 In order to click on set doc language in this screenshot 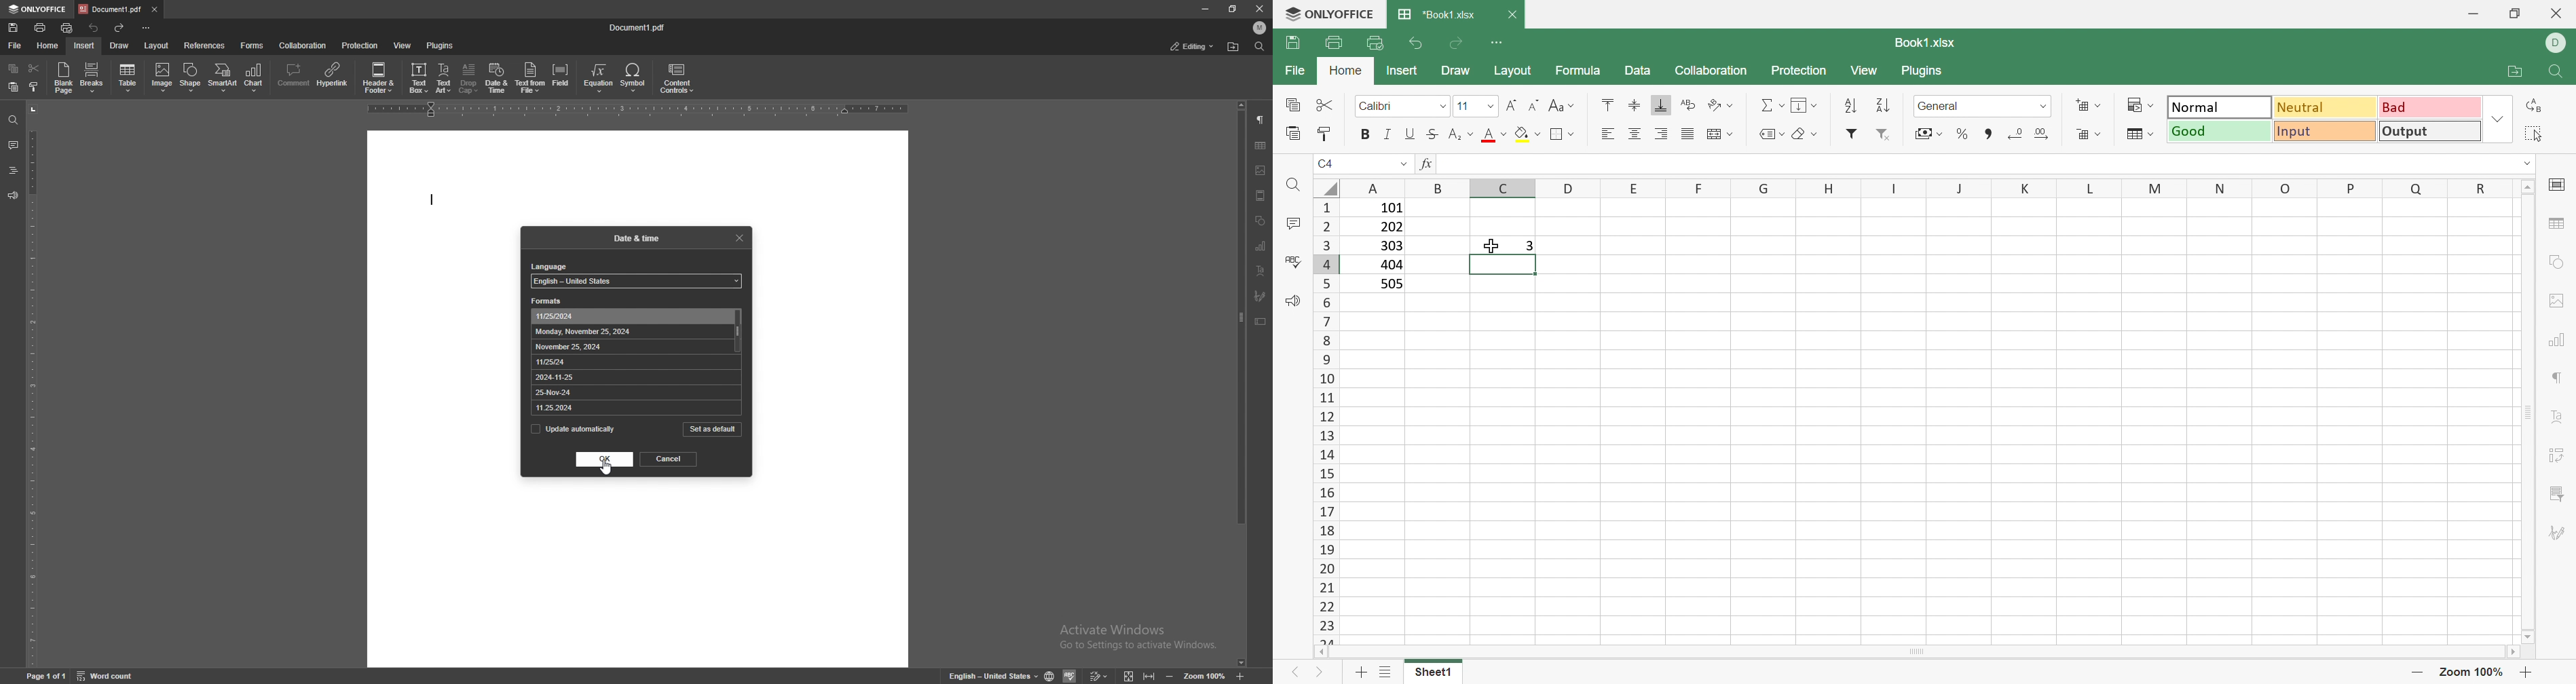, I will do `click(1050, 675)`.